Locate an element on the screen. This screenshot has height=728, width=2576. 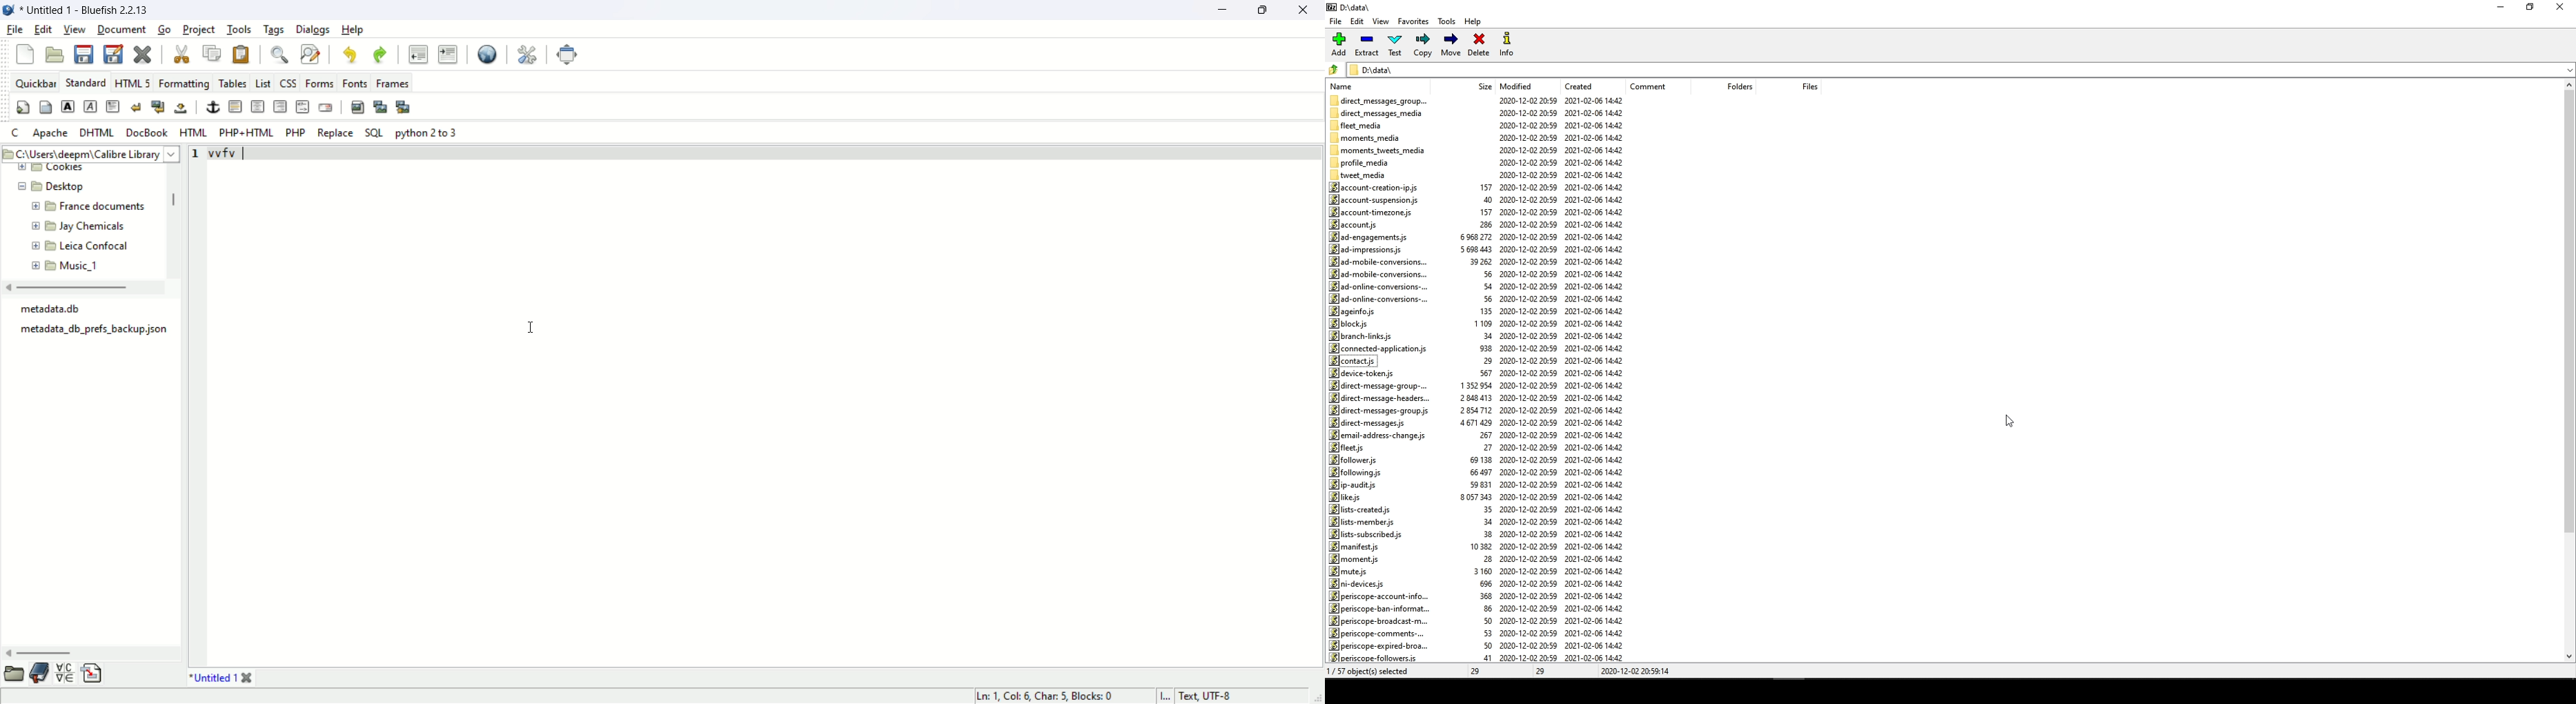
fol is located at coordinates (1356, 472).